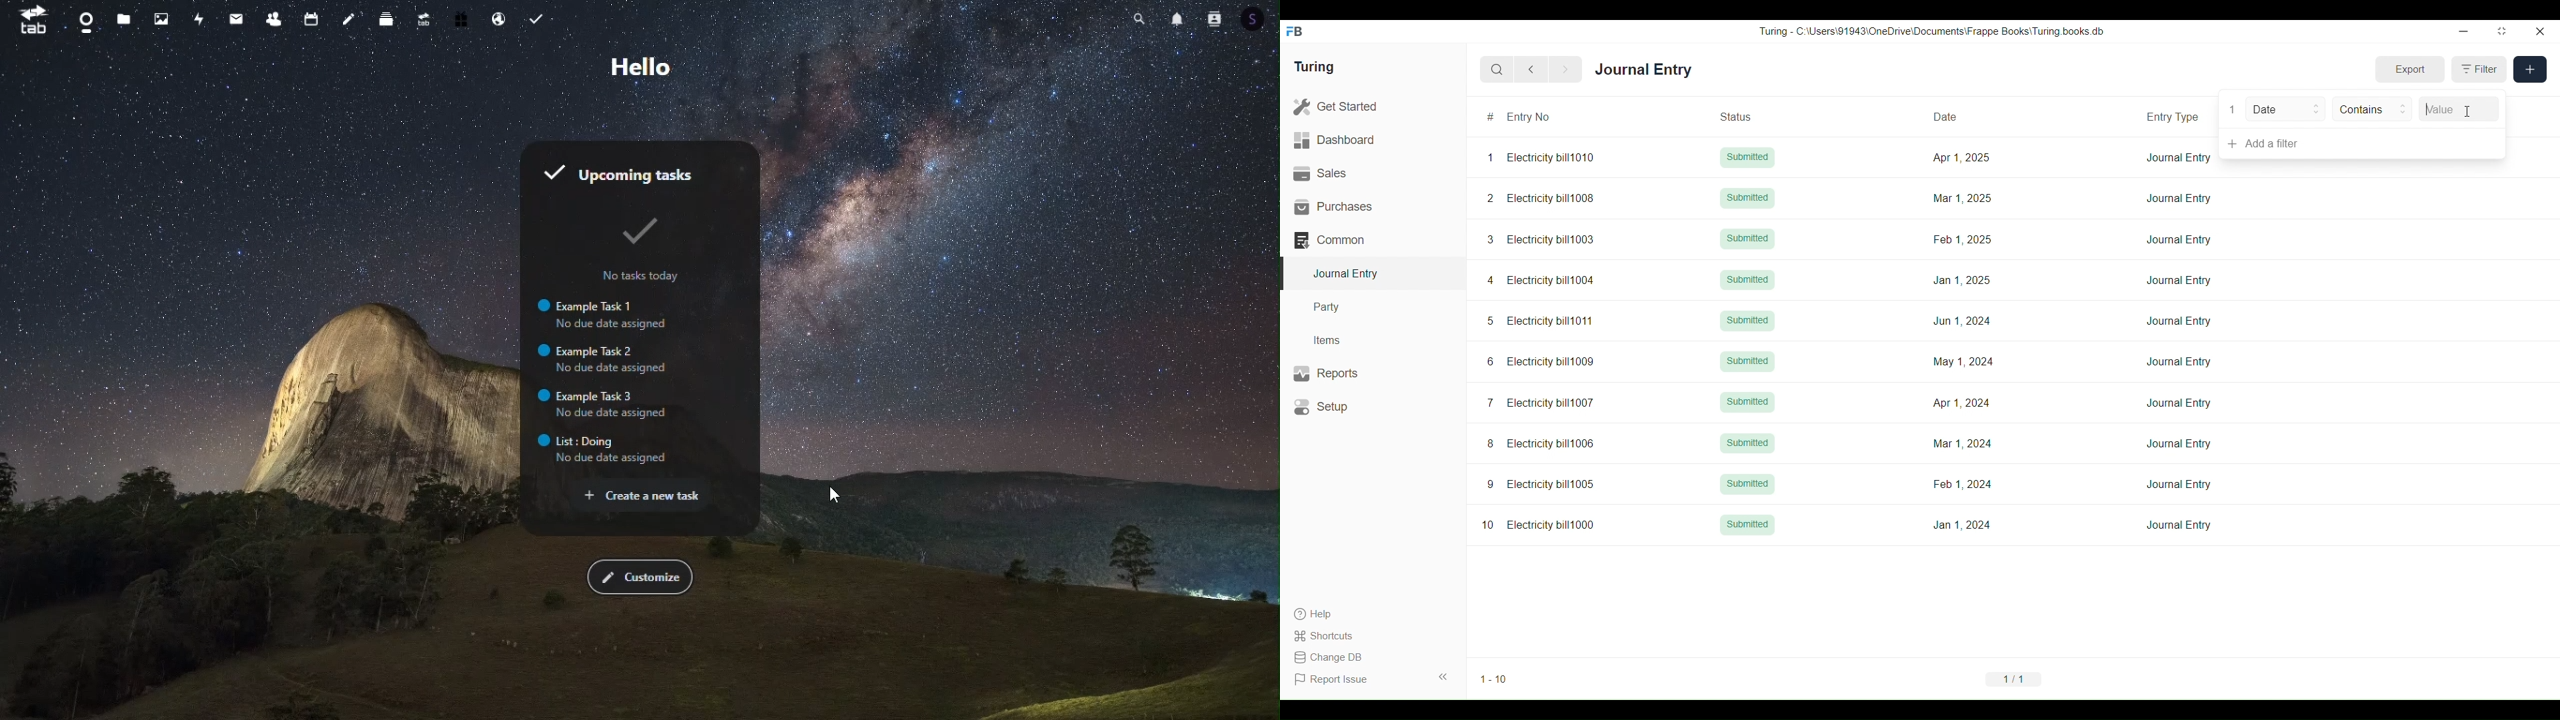 Image resolution: width=2576 pixels, height=728 pixels. Describe the element at coordinates (1748, 524) in the screenshot. I see `Submitted` at that location.